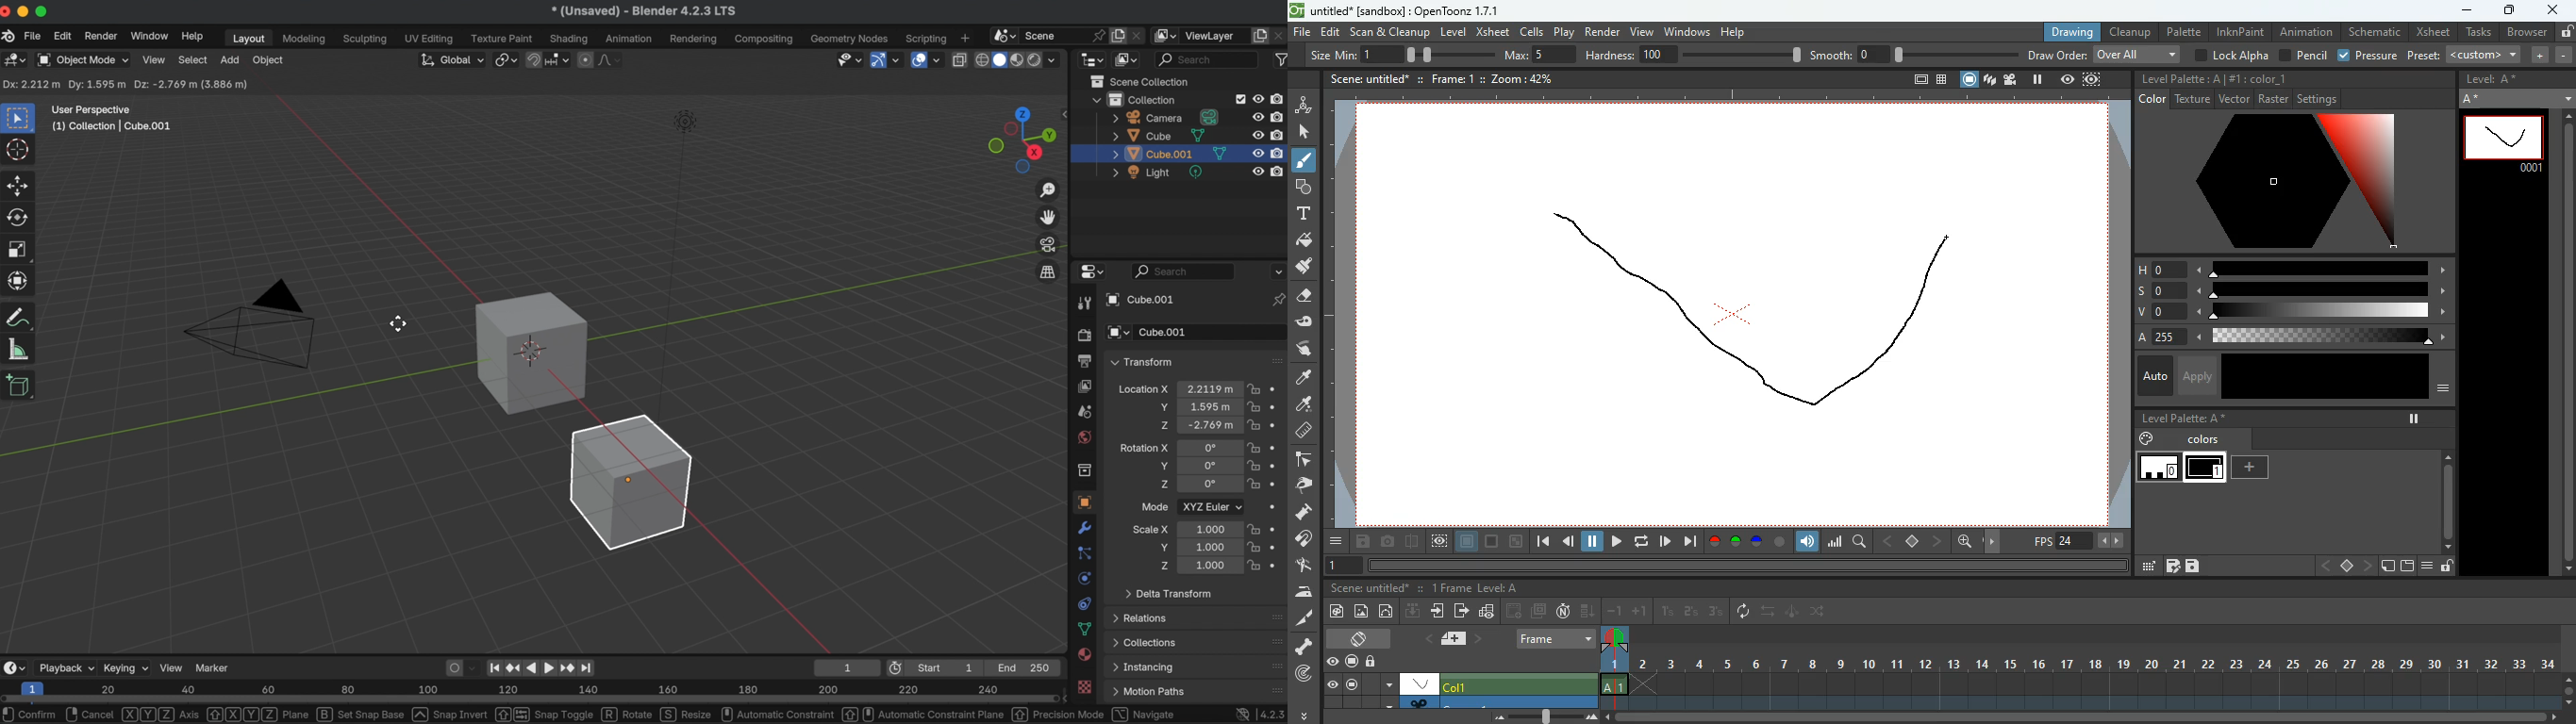 The image size is (2576, 728). What do you see at coordinates (19, 249) in the screenshot?
I see `scale` at bounding box center [19, 249].